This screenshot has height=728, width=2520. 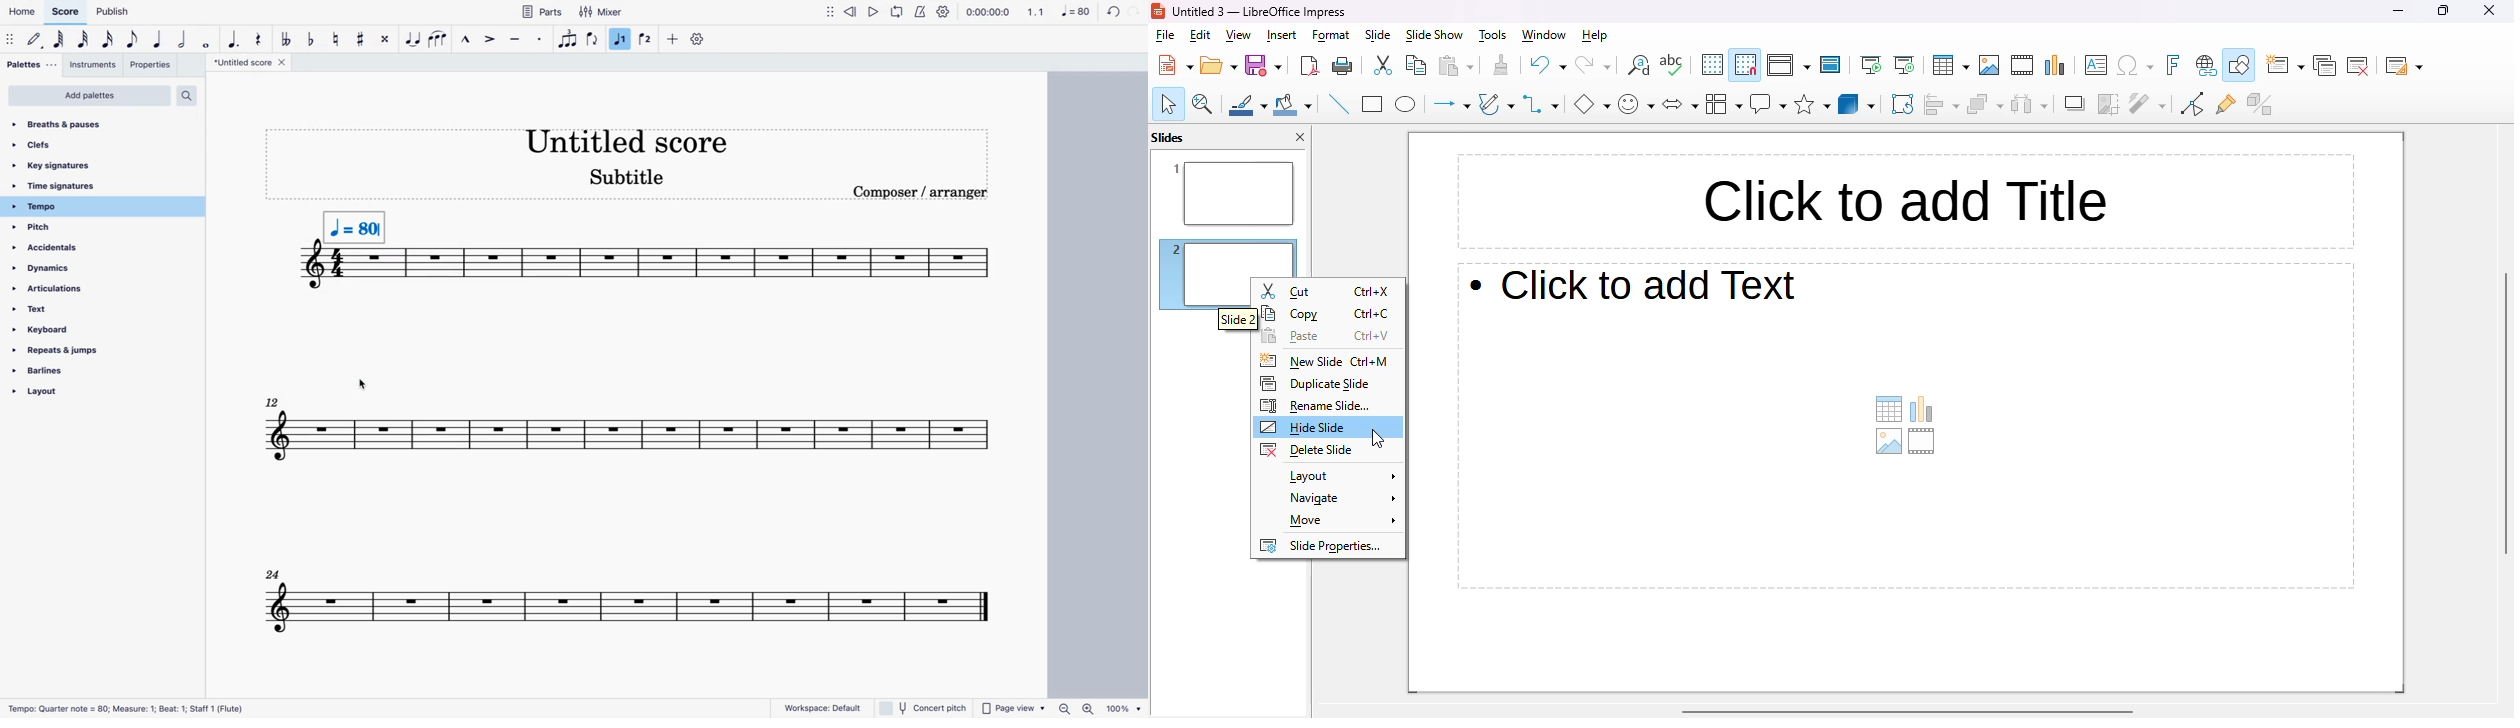 I want to click on insert fontwork text, so click(x=2174, y=66).